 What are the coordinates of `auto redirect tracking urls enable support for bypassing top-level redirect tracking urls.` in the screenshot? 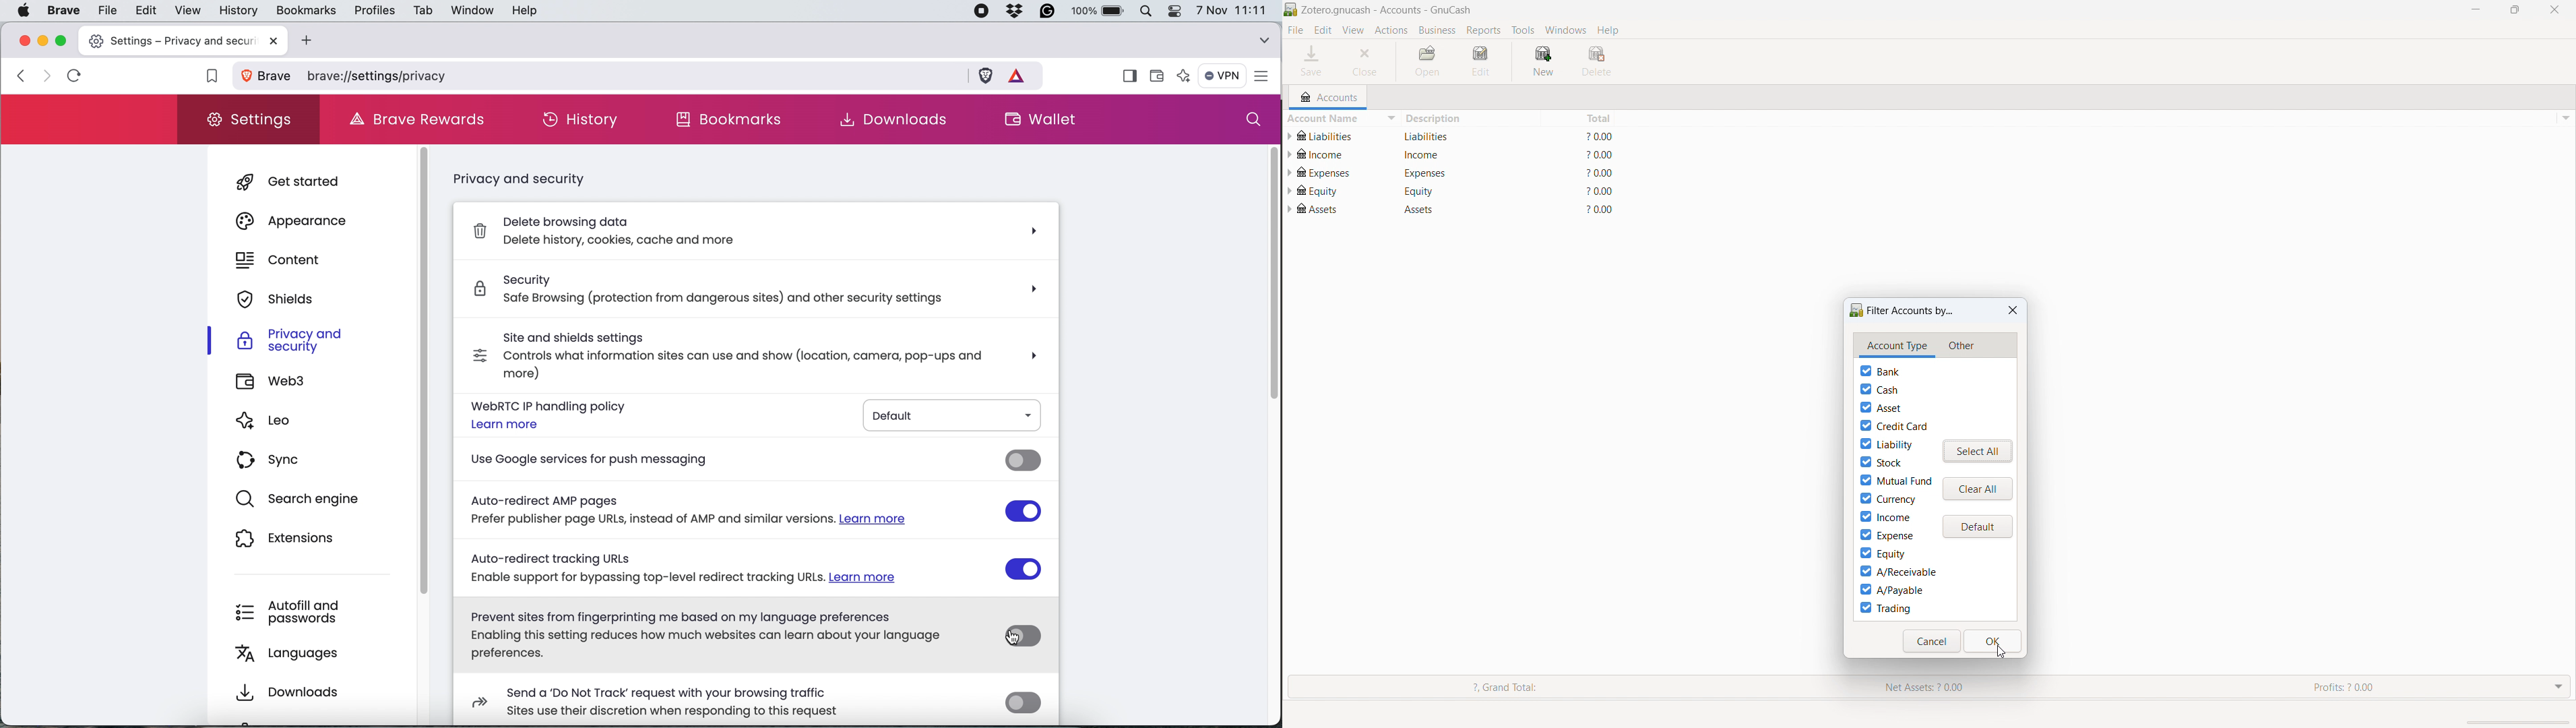 It's located at (725, 566).